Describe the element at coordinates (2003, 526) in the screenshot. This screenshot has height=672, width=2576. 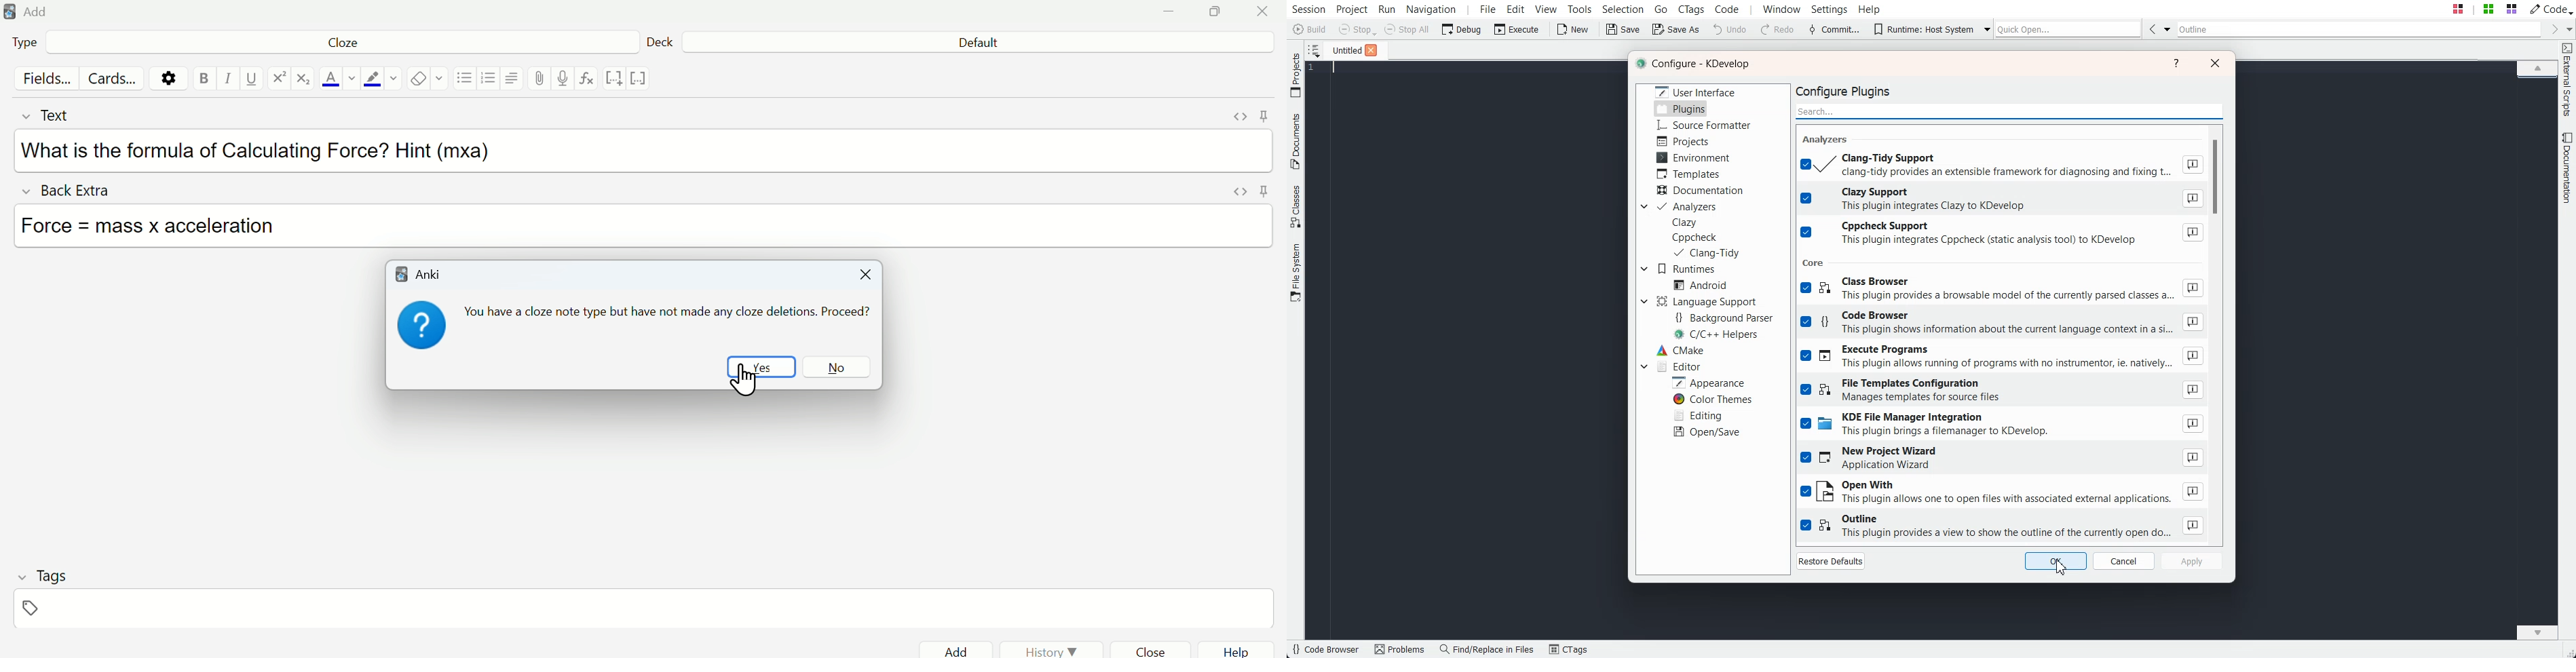
I see `Enable Outline` at that location.